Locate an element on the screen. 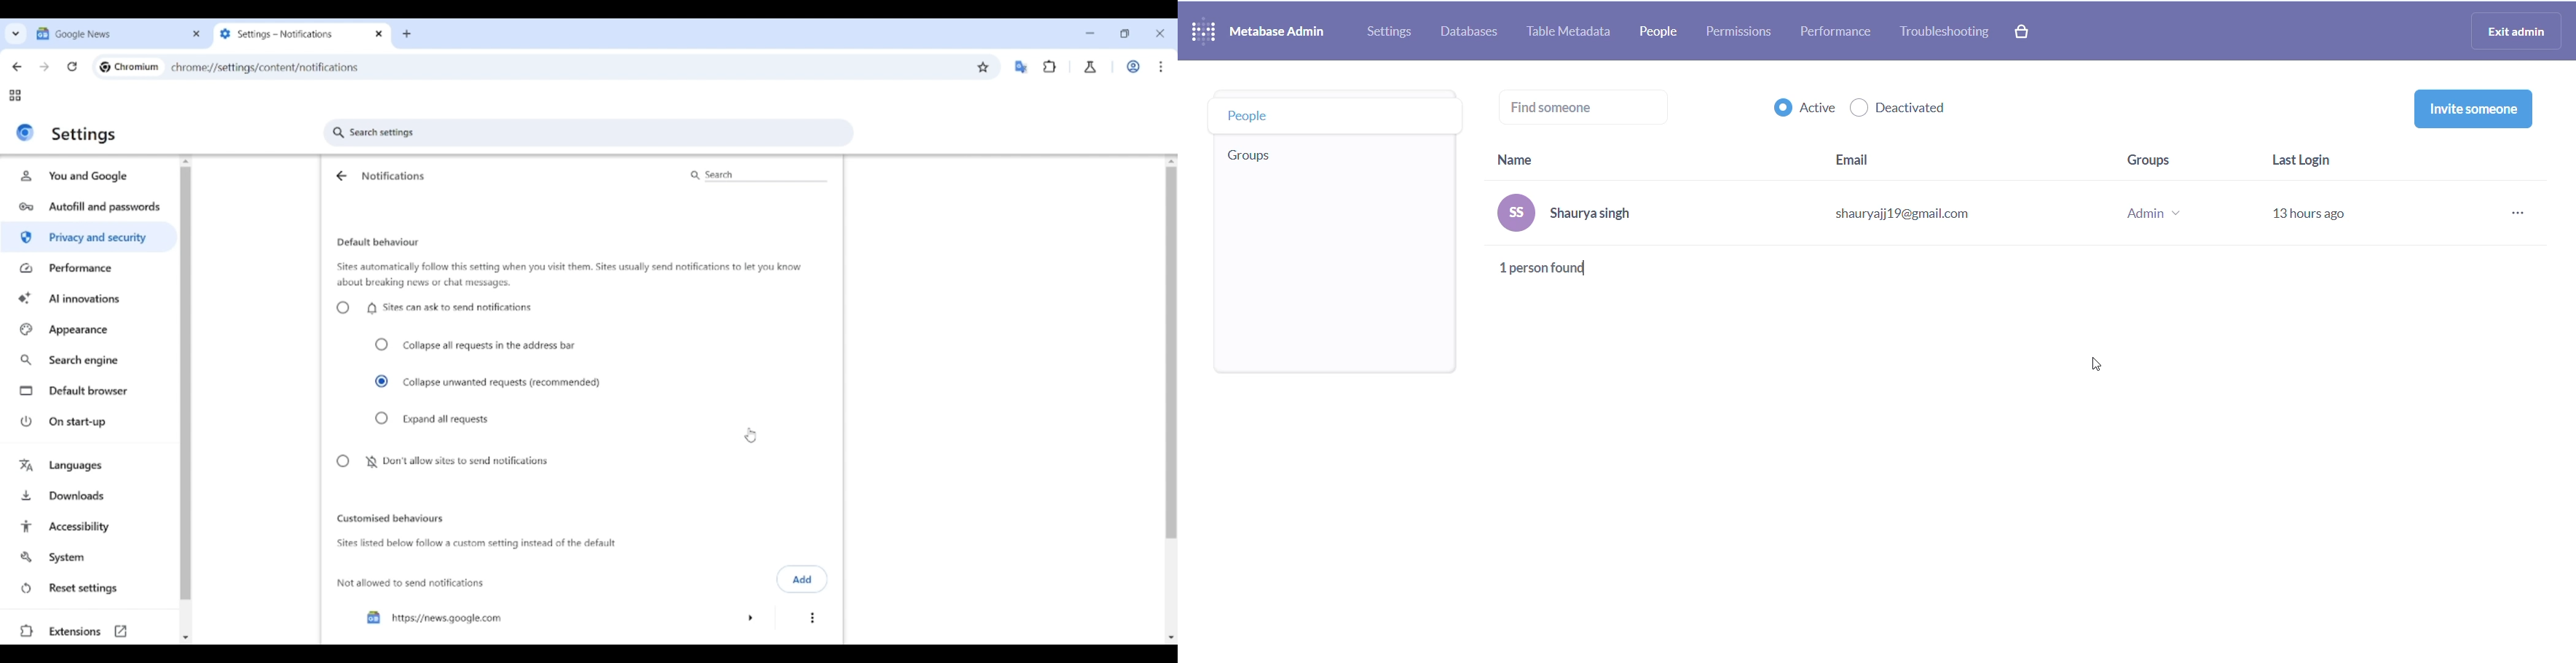 The image size is (2576, 672). performance is located at coordinates (1835, 31).